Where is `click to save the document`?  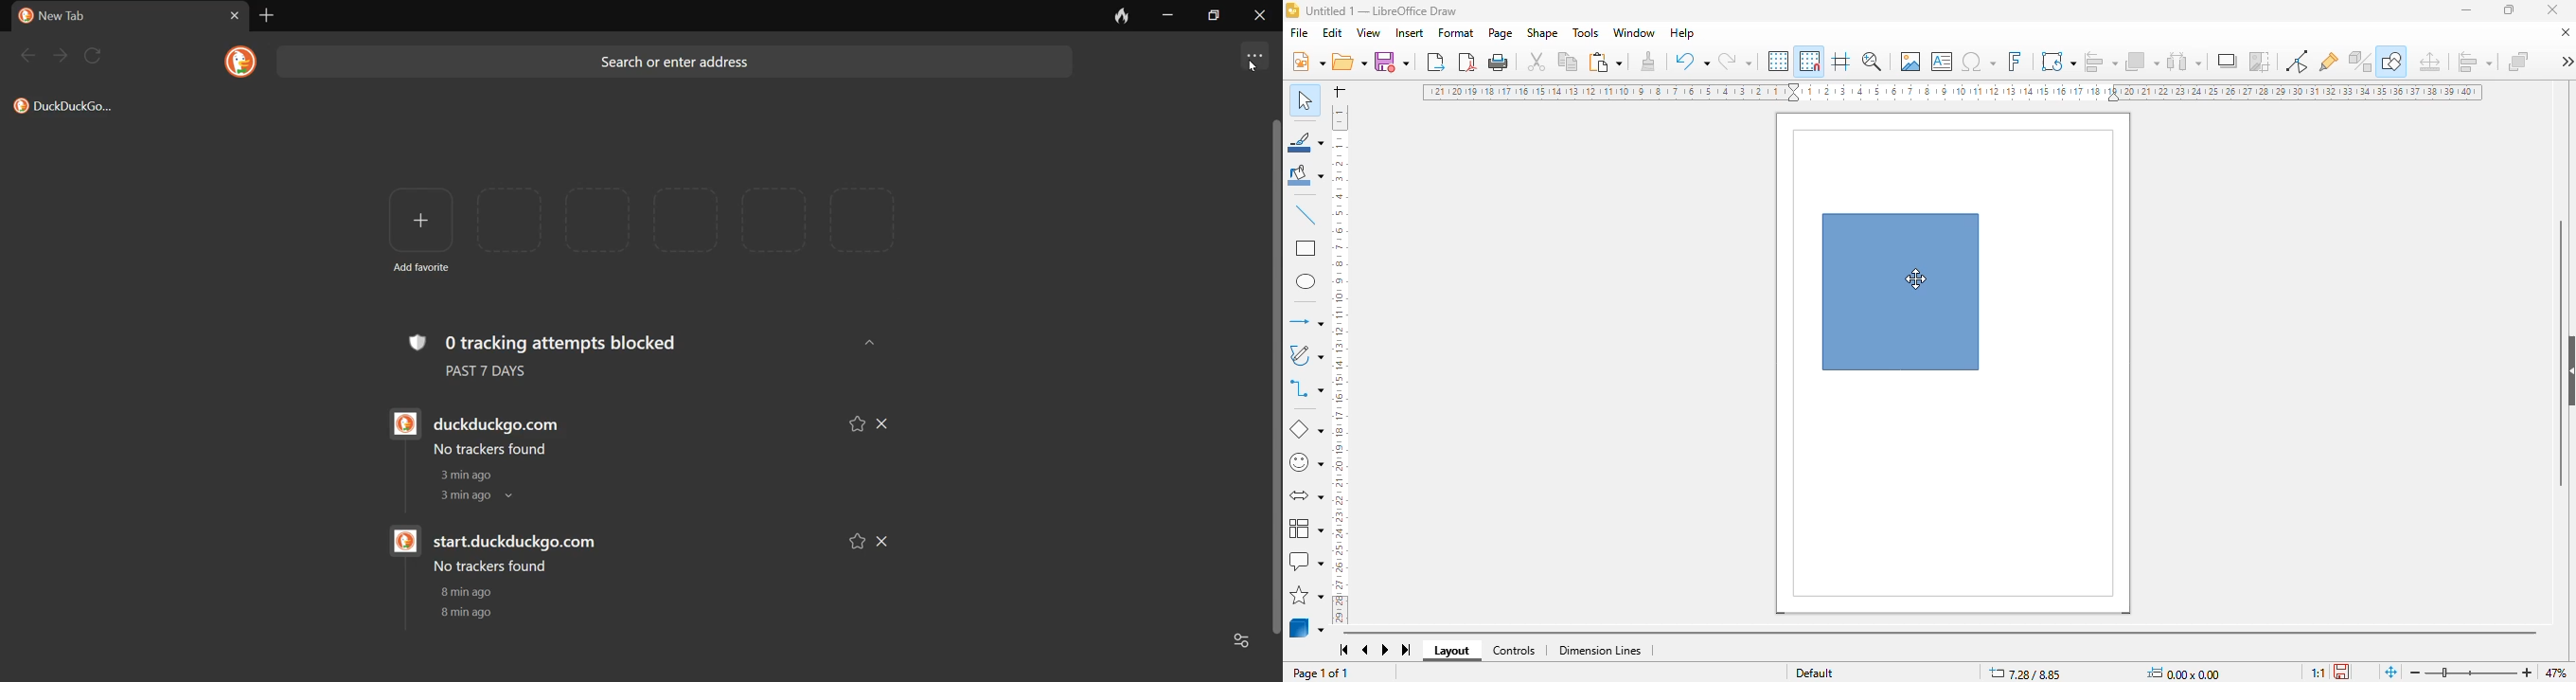 click to save the document is located at coordinates (2341, 671).